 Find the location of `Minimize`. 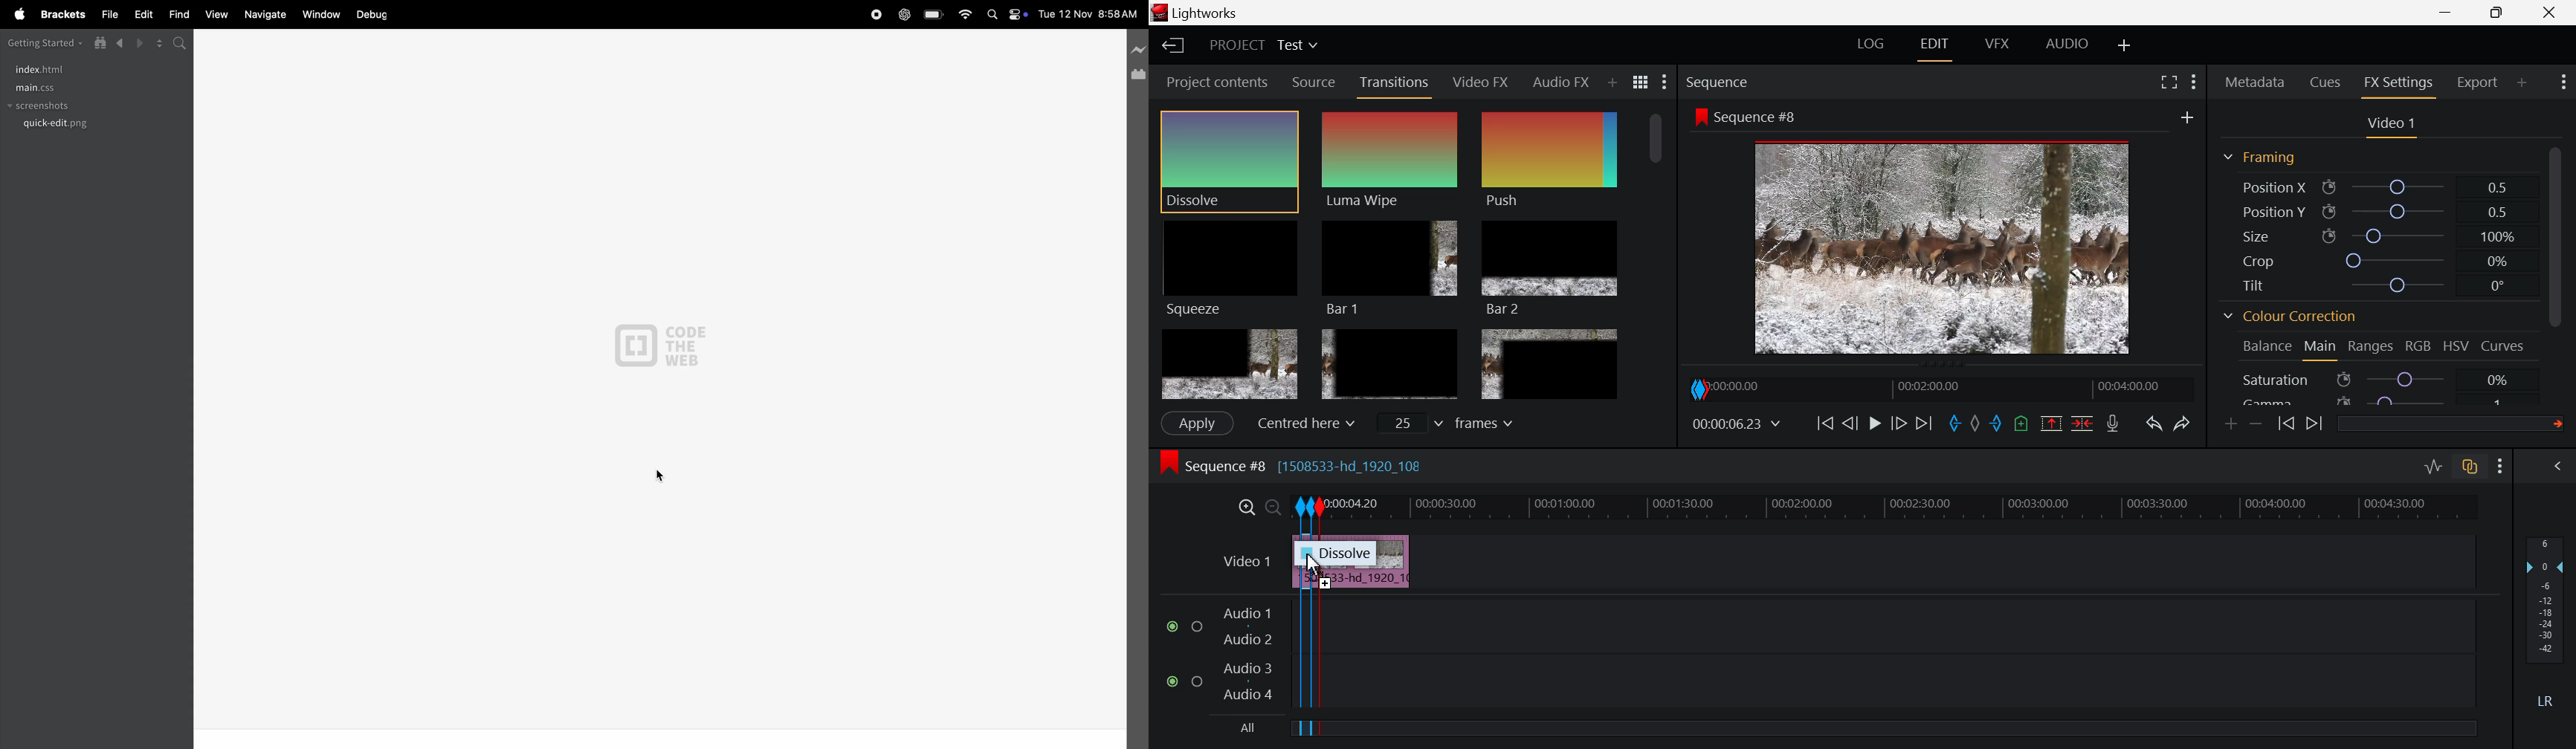

Minimize is located at coordinates (2503, 13).